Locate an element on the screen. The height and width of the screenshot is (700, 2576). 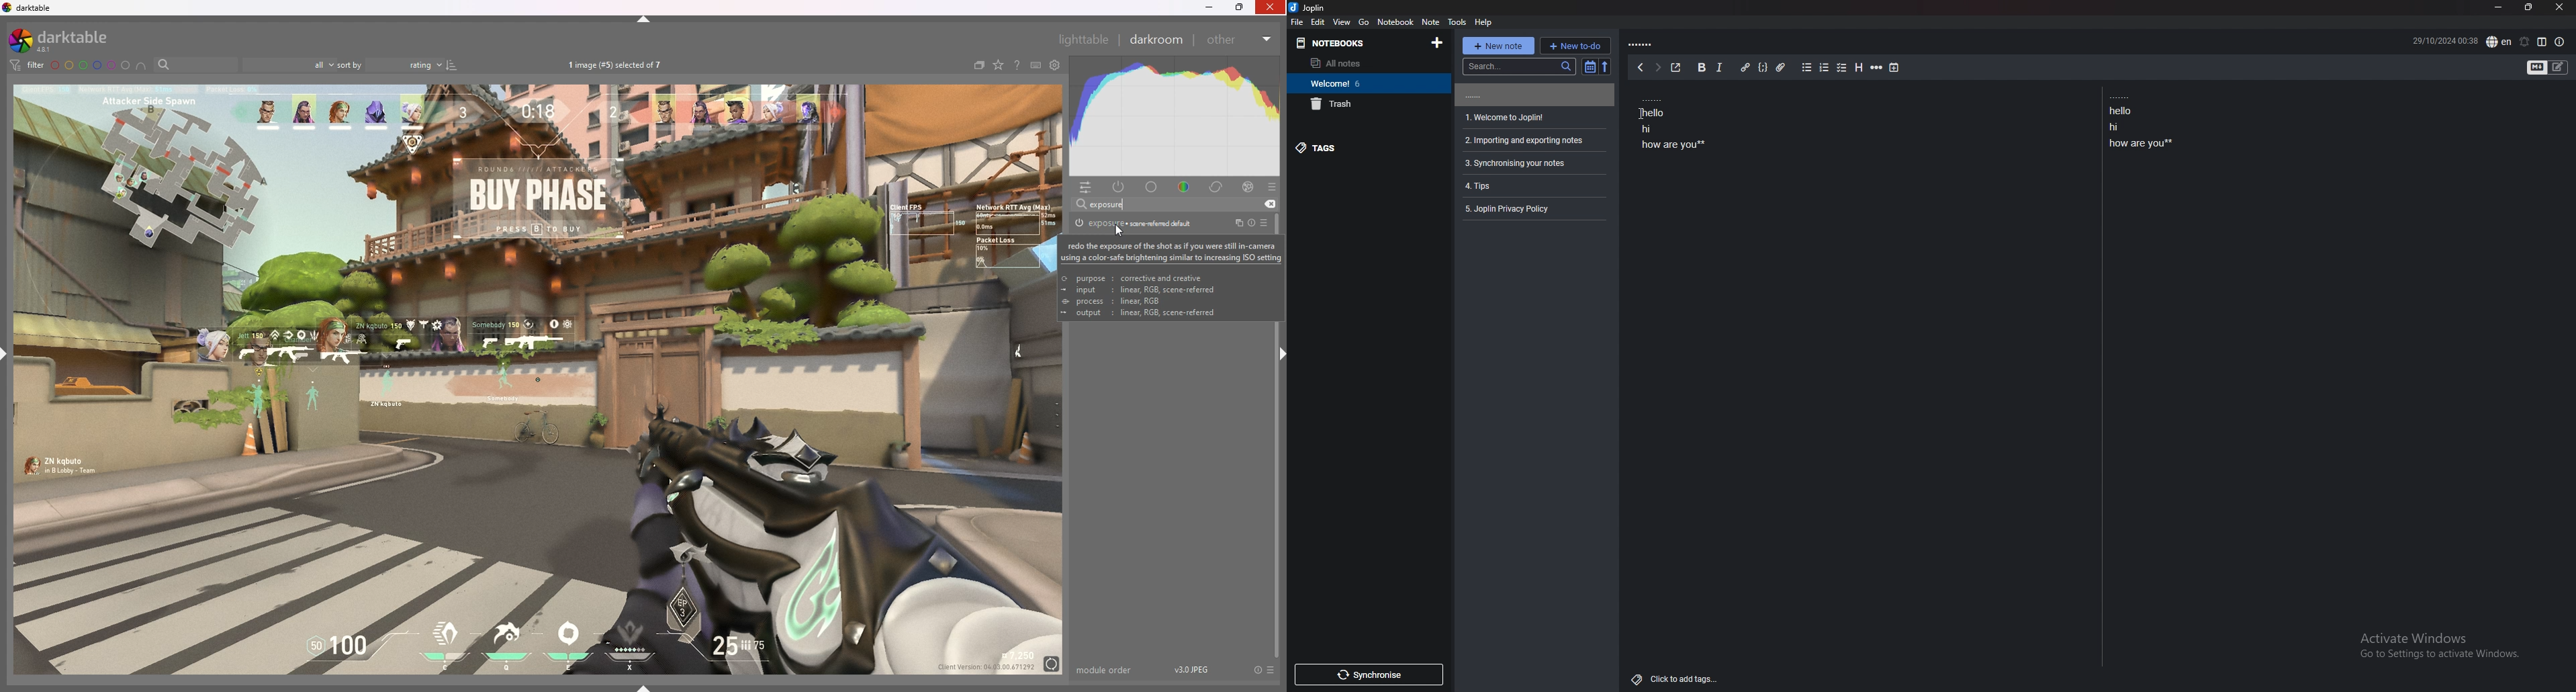
resize is located at coordinates (1240, 7).